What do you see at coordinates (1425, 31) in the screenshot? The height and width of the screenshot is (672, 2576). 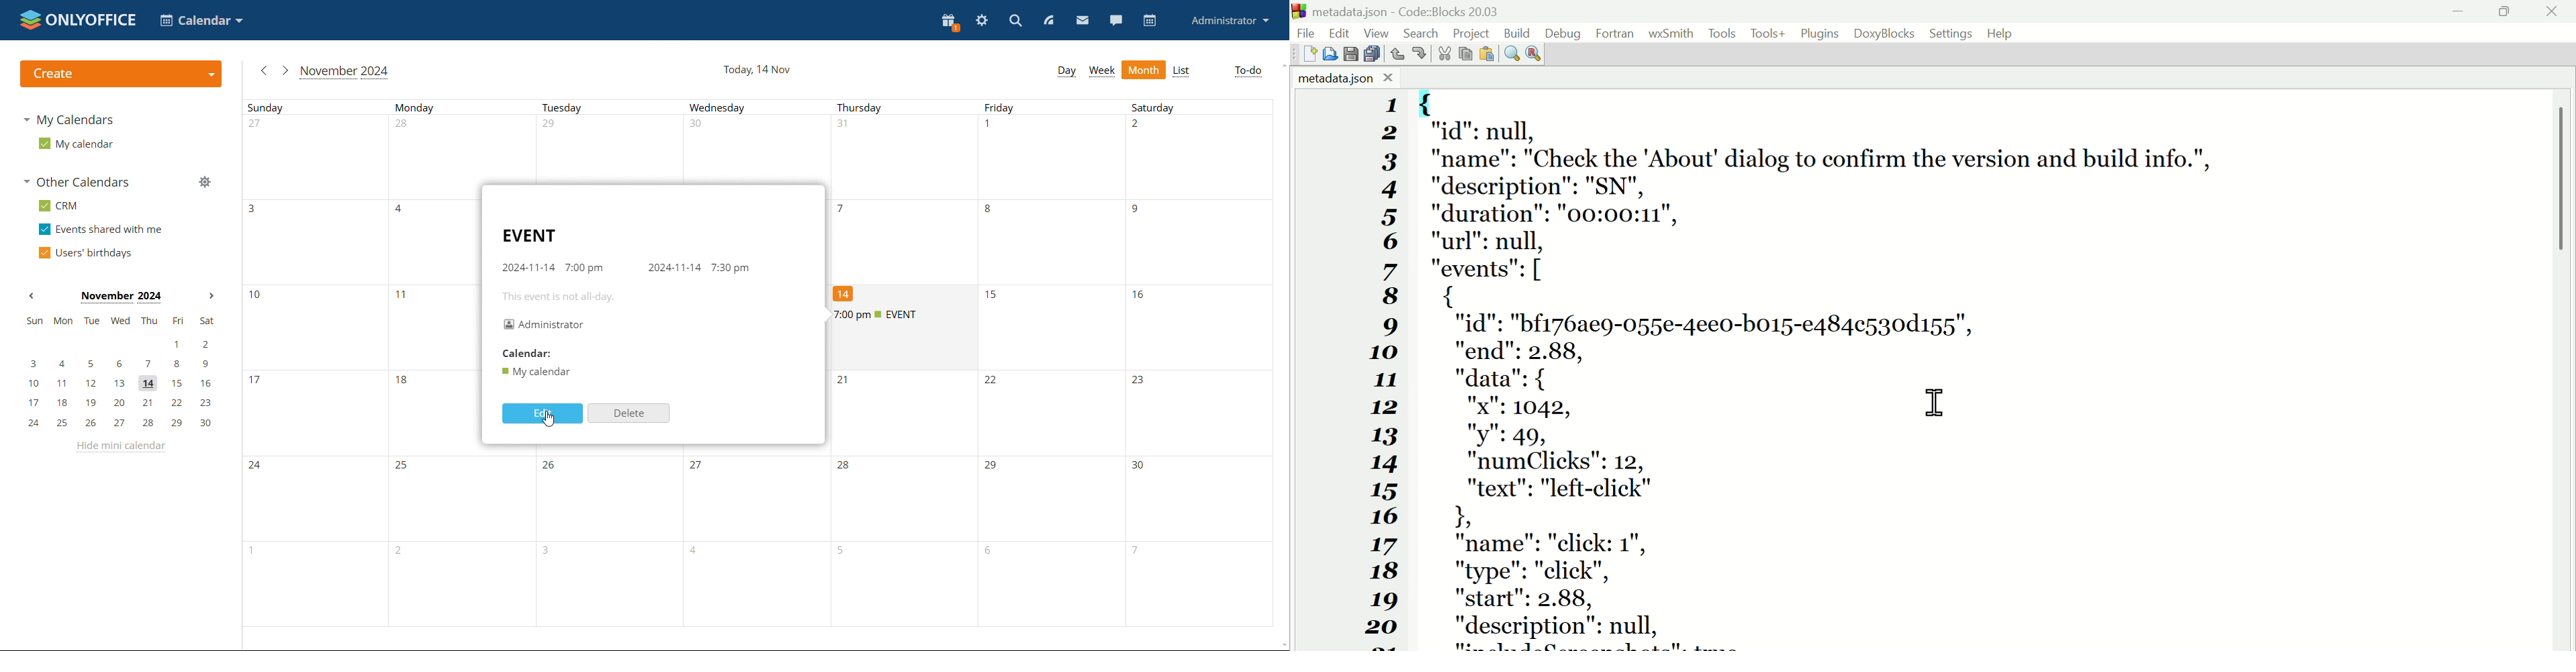 I see `Search` at bounding box center [1425, 31].